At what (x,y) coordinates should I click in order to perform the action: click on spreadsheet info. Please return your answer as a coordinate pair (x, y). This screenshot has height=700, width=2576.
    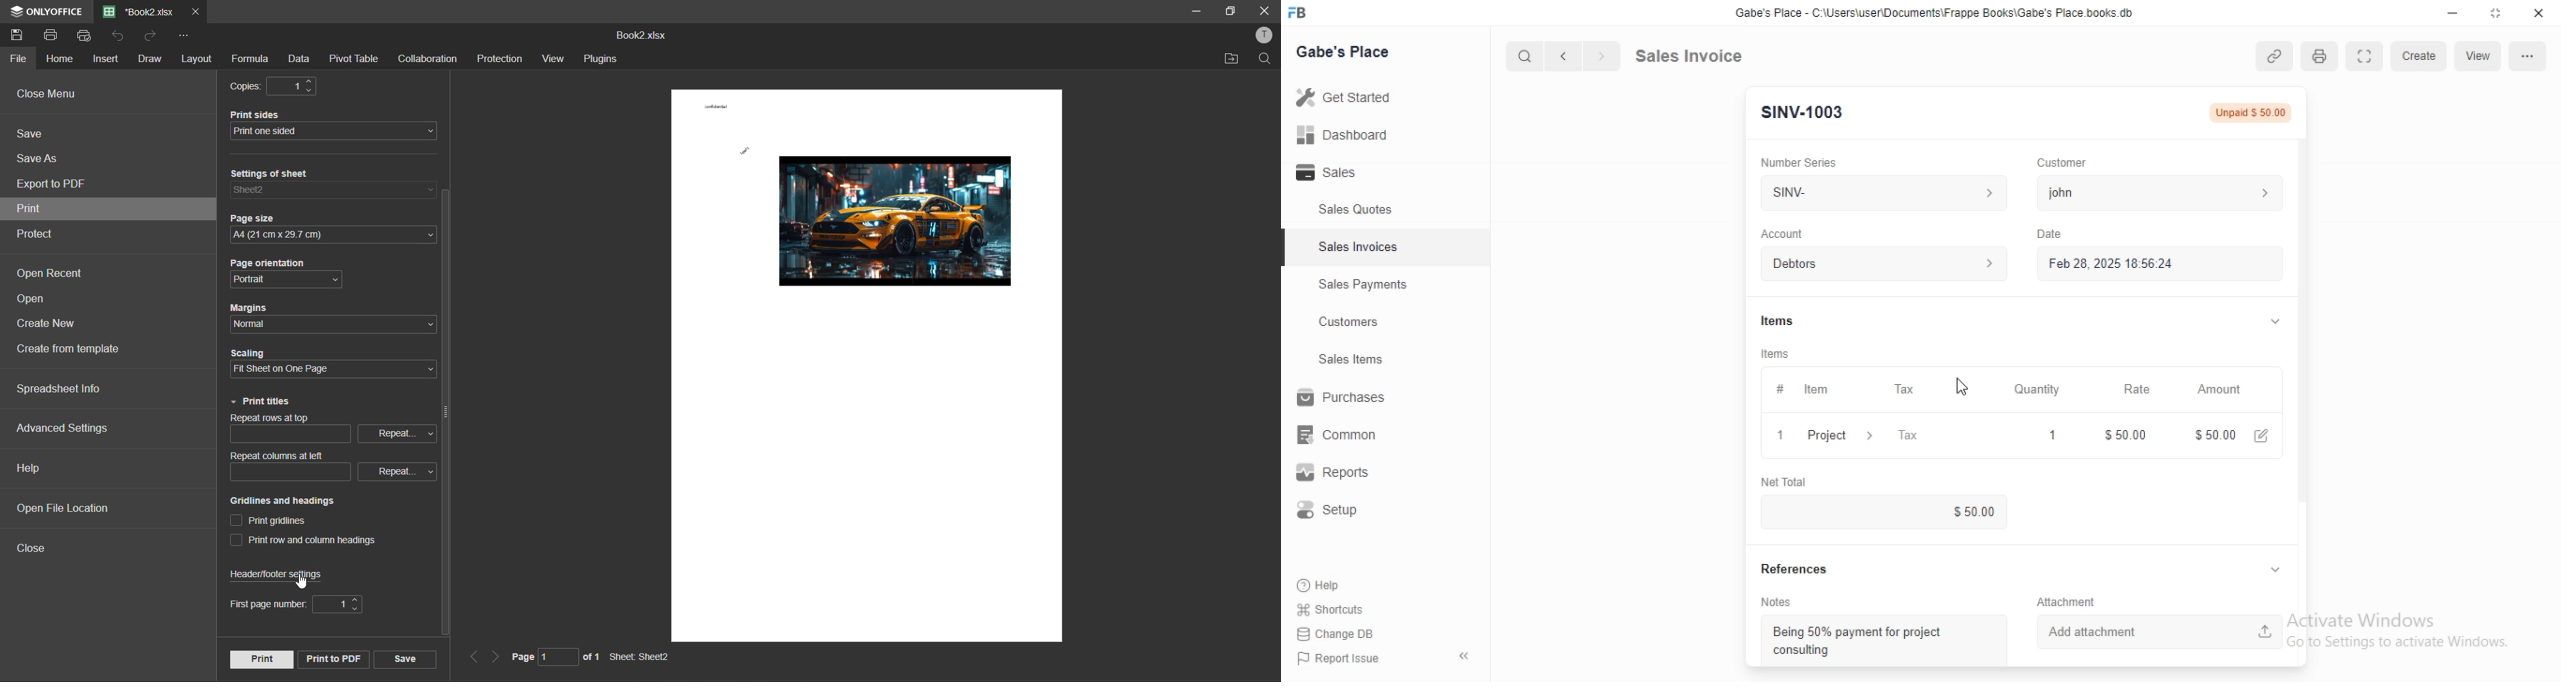
    Looking at the image, I should click on (60, 388).